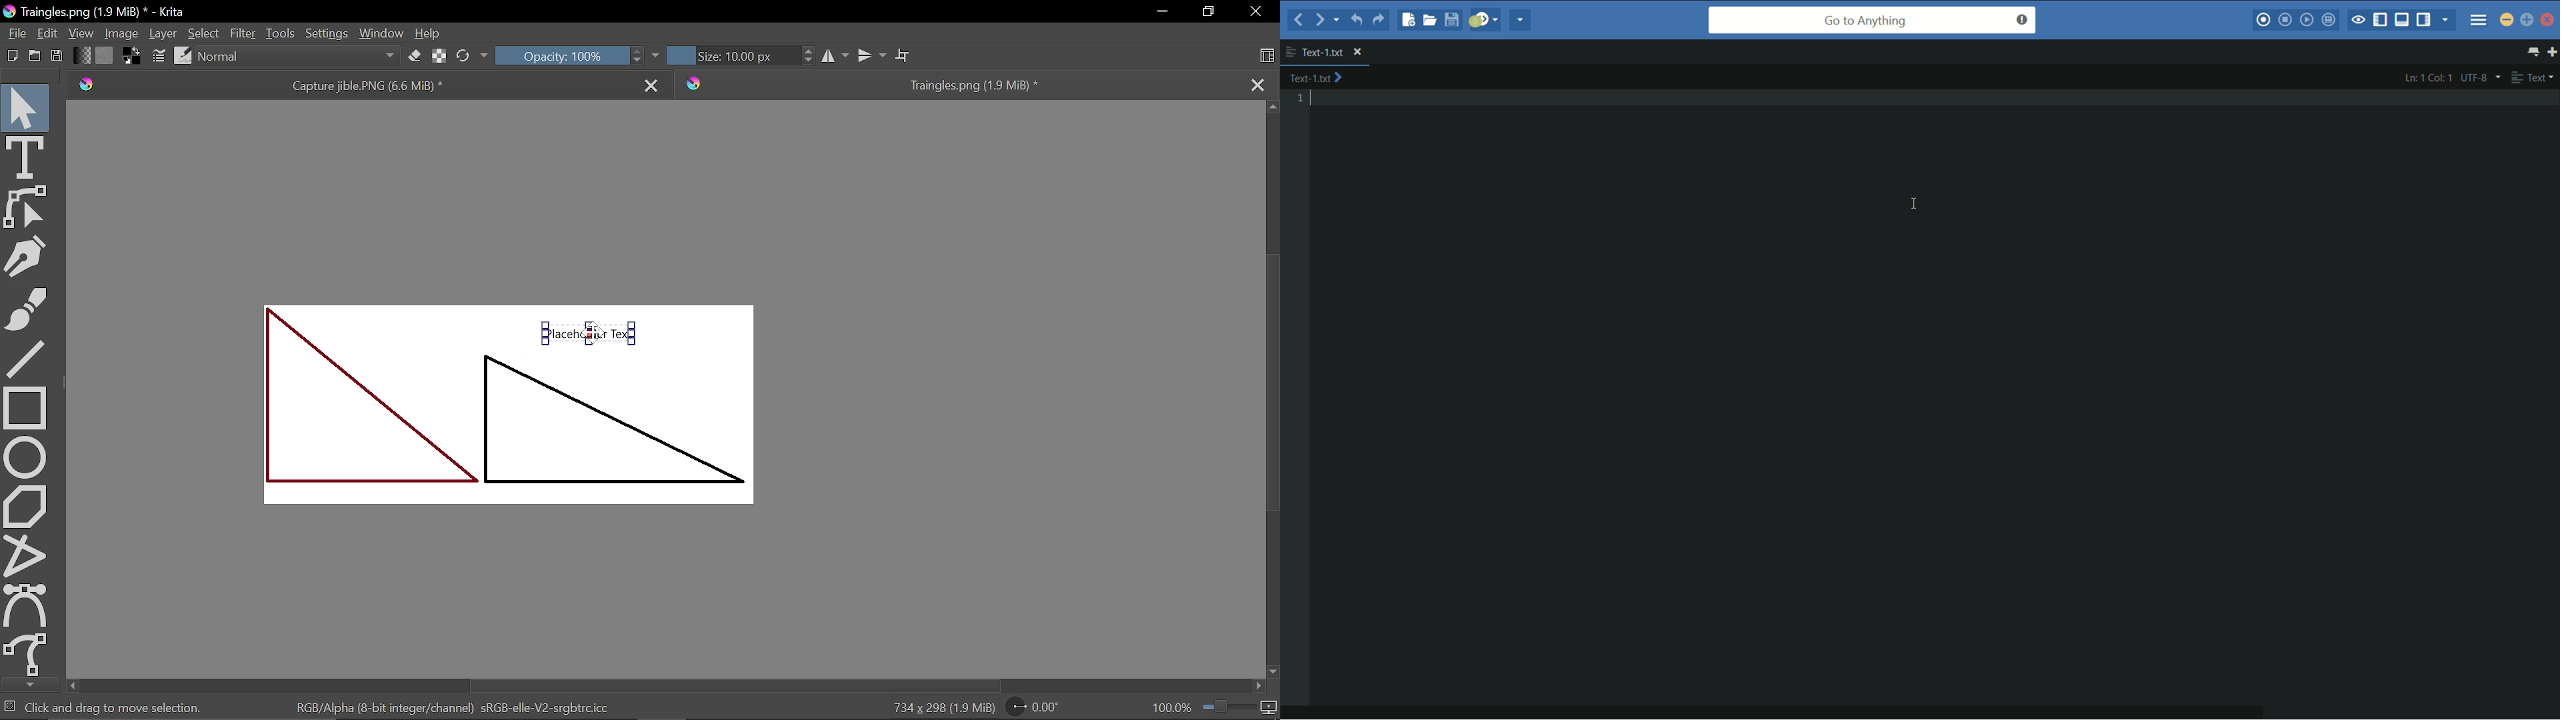 This screenshot has width=2576, height=728. Describe the element at coordinates (1335, 22) in the screenshot. I see `recent location` at that location.